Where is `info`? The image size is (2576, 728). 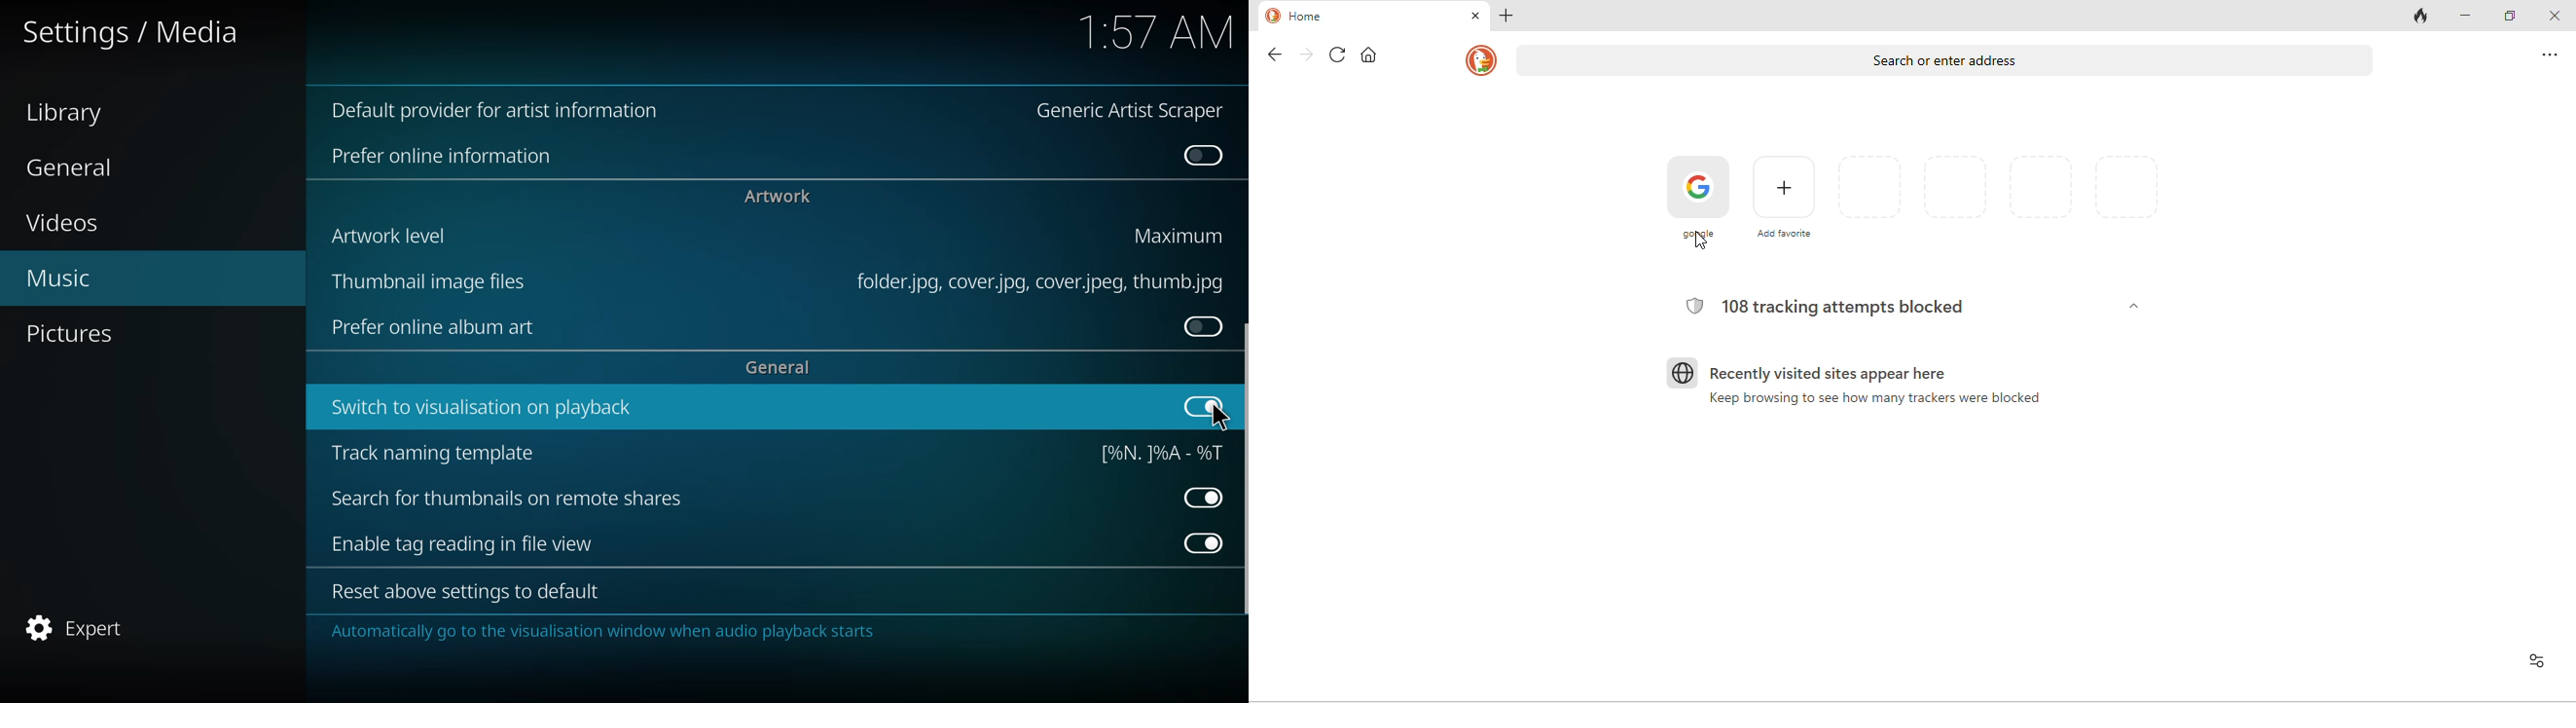
info is located at coordinates (602, 631).